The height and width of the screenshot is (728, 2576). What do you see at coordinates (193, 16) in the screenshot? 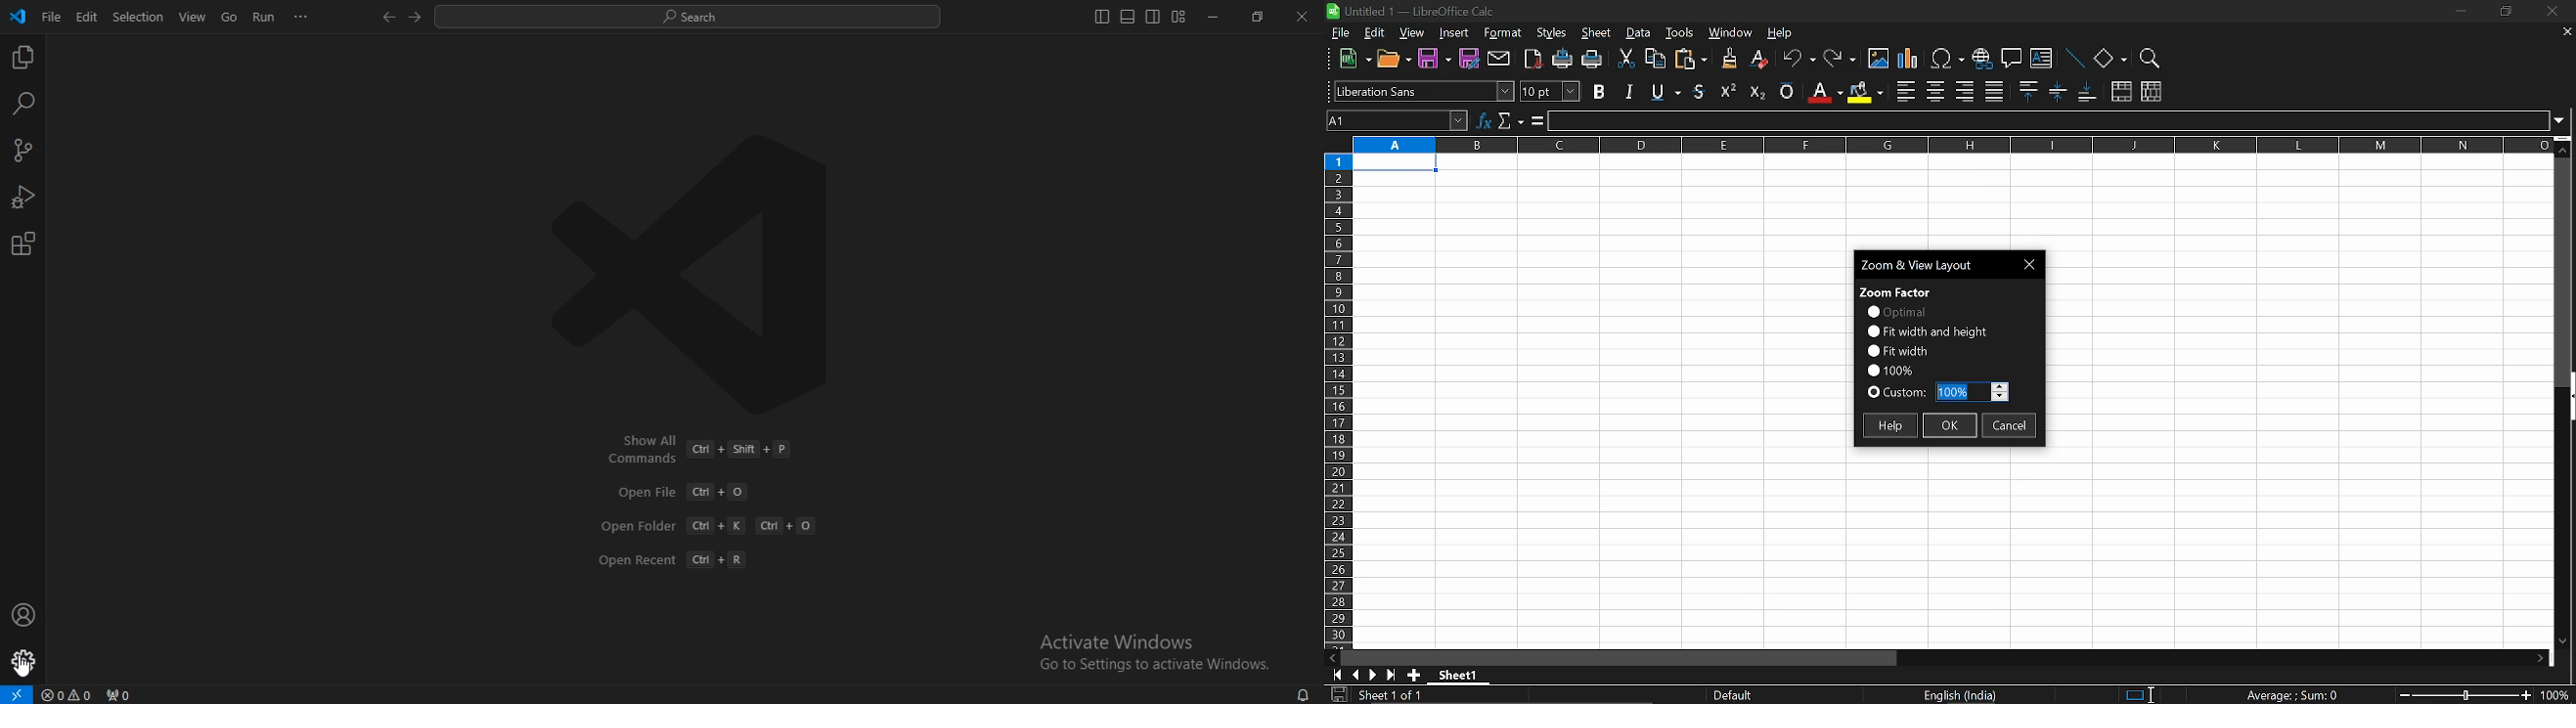
I see `view` at bounding box center [193, 16].